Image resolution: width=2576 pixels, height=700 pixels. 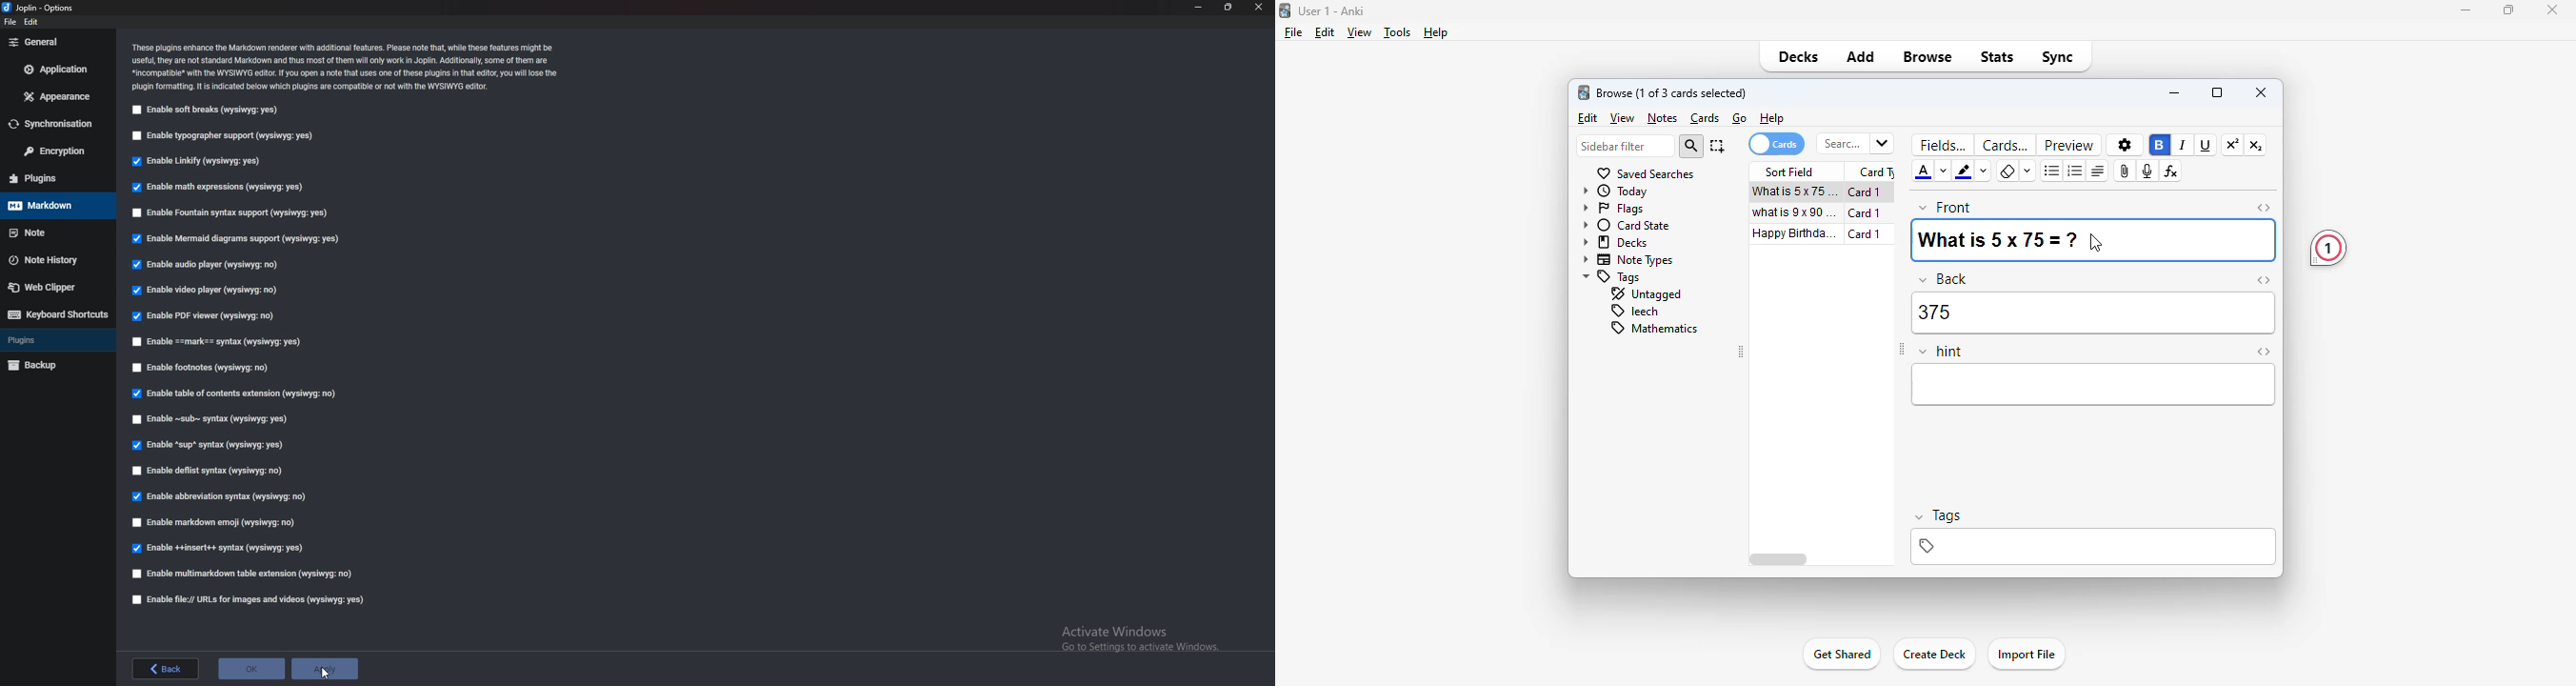 I want to click on go, so click(x=1739, y=118).